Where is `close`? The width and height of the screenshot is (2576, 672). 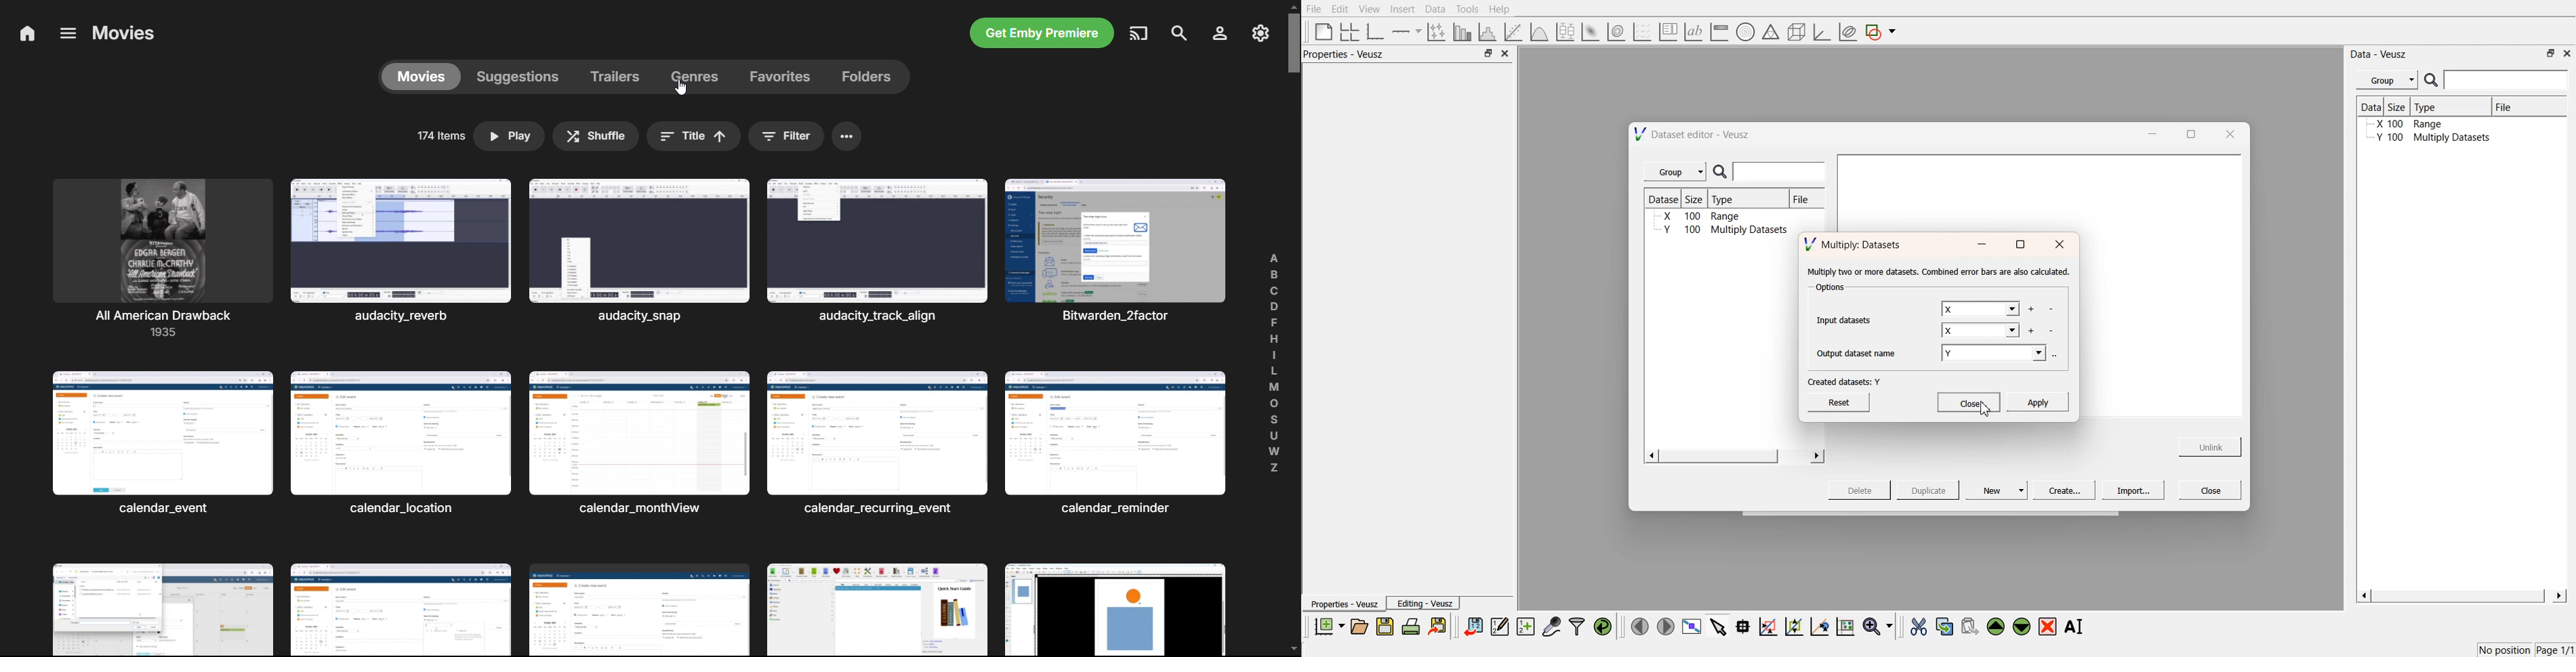 close is located at coordinates (1506, 54).